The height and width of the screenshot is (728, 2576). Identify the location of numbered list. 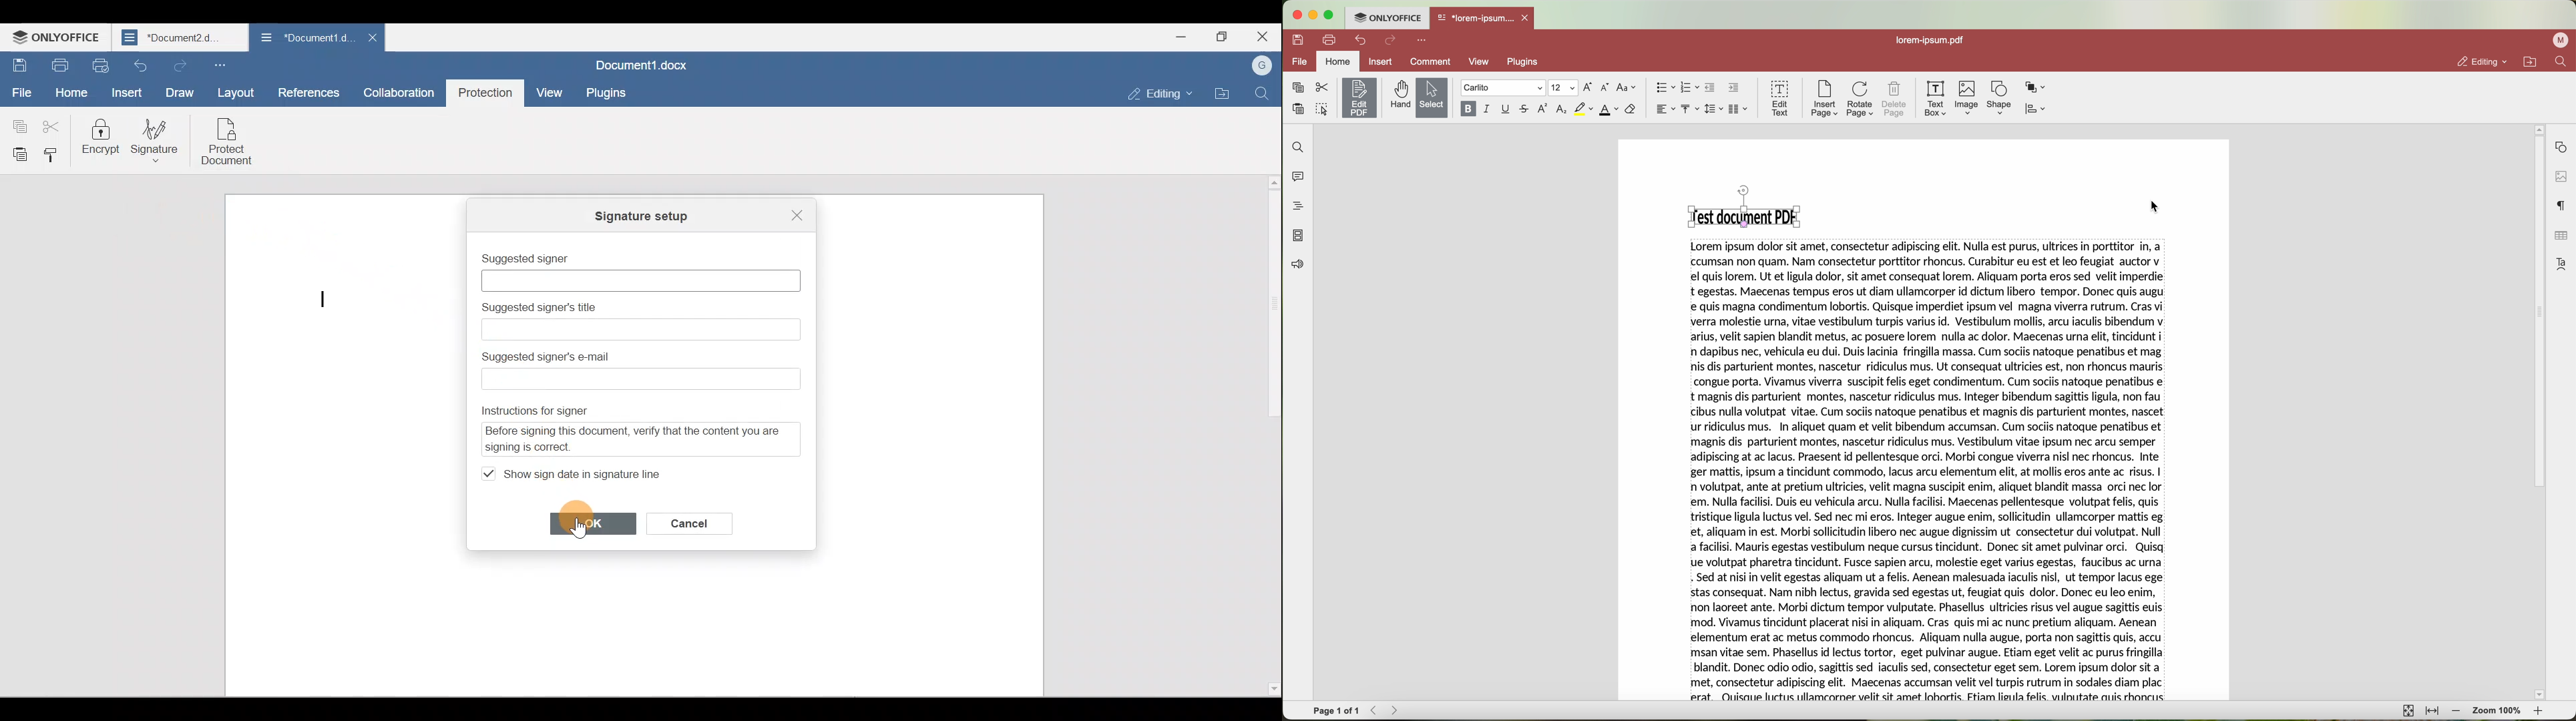
(1690, 89).